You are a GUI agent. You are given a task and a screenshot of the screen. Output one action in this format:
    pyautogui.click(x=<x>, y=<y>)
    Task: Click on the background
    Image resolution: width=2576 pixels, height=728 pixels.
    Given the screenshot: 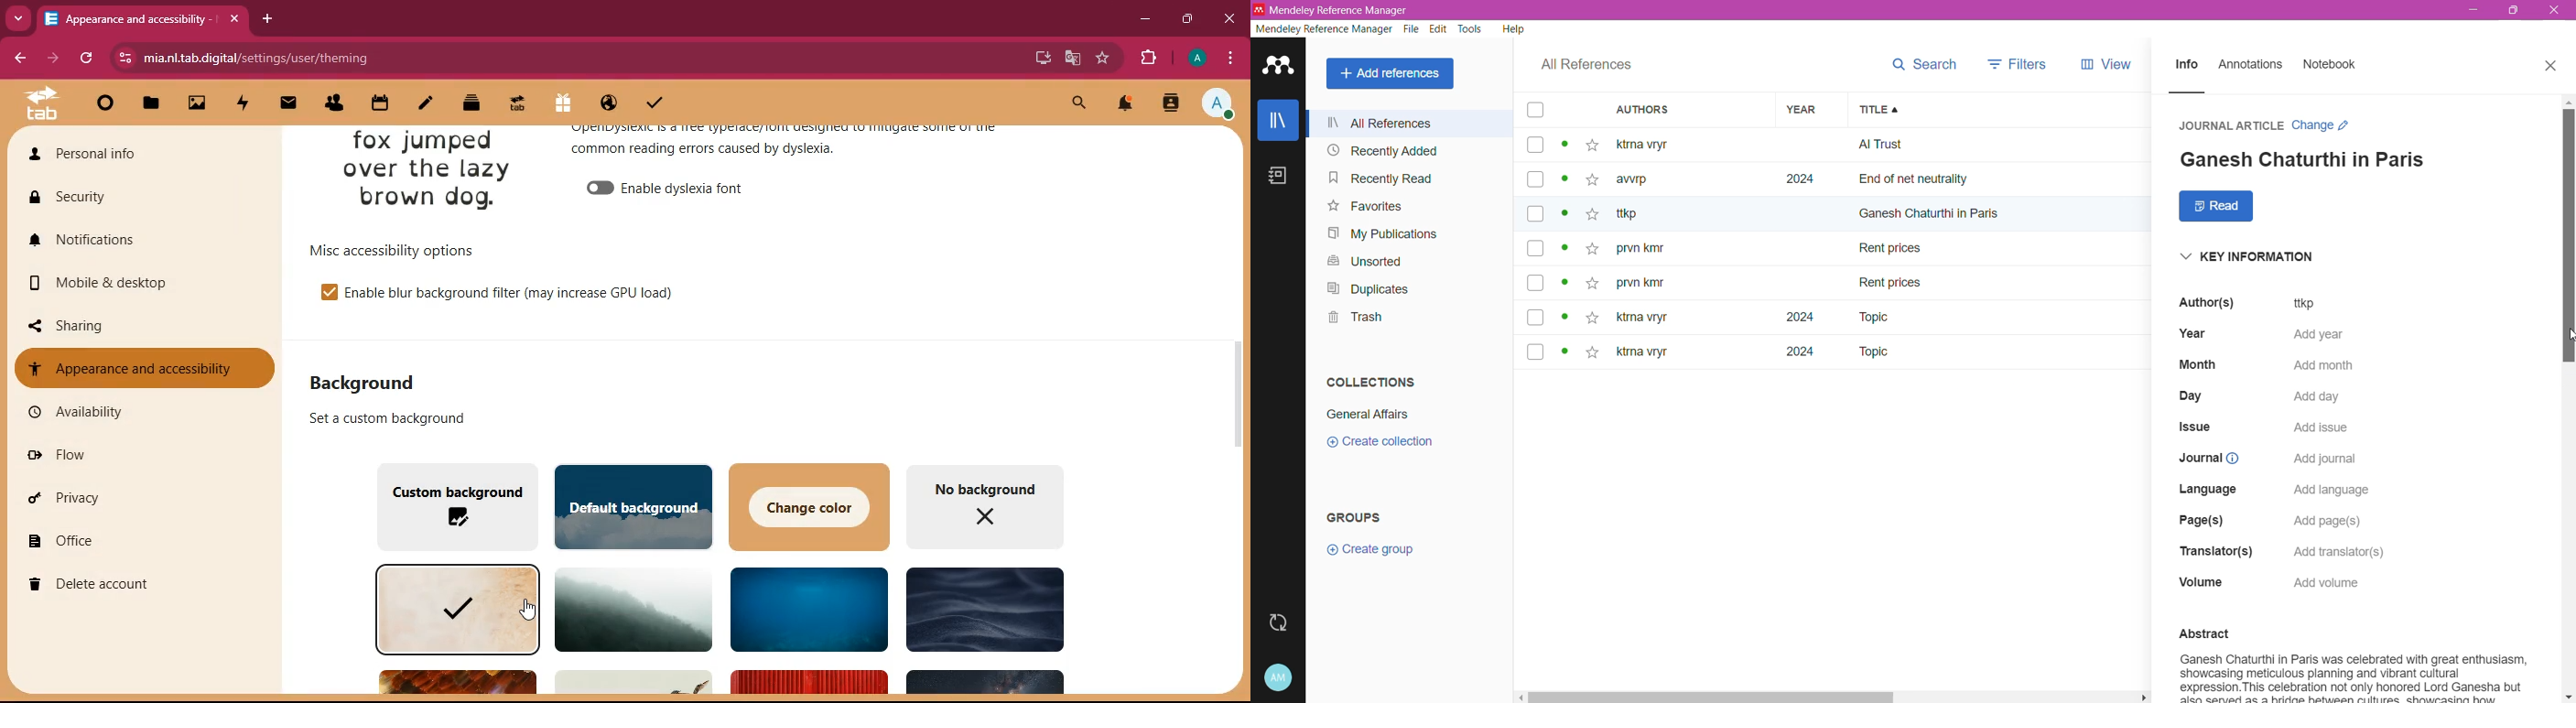 What is the action you would take?
    pyautogui.click(x=982, y=609)
    